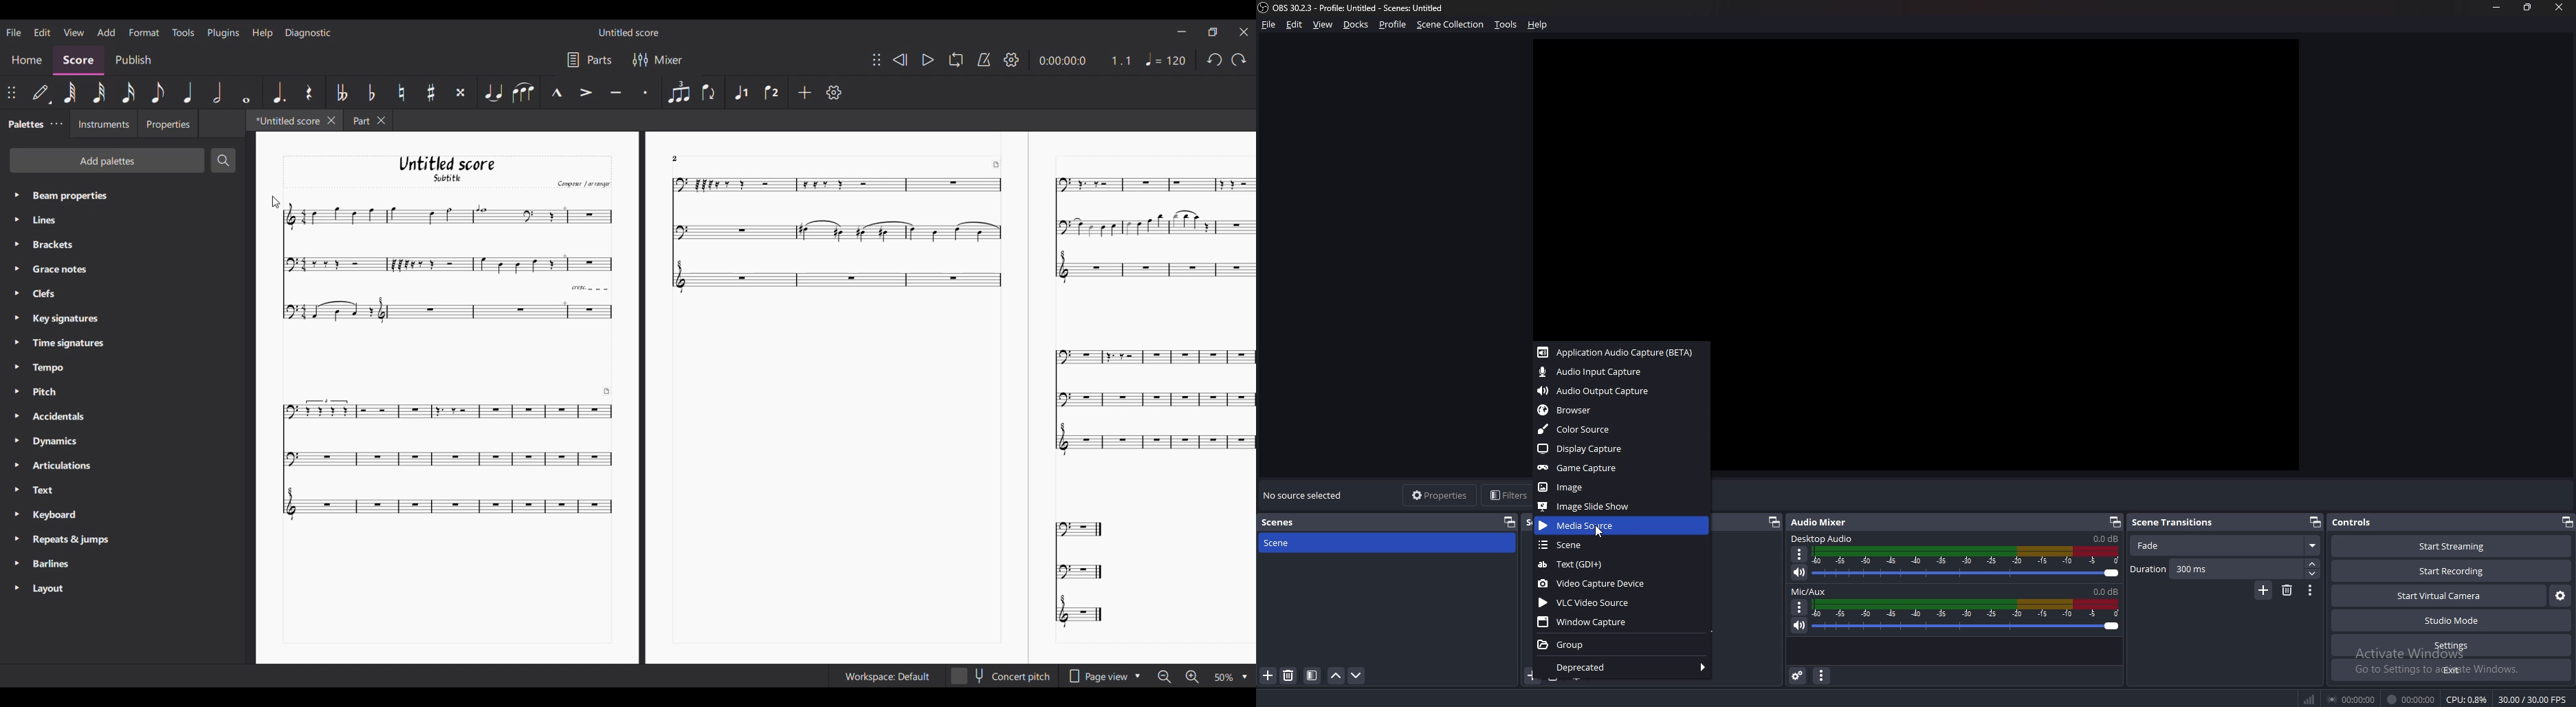 The image size is (2576, 728). I want to click on Duration, so click(2217, 569).